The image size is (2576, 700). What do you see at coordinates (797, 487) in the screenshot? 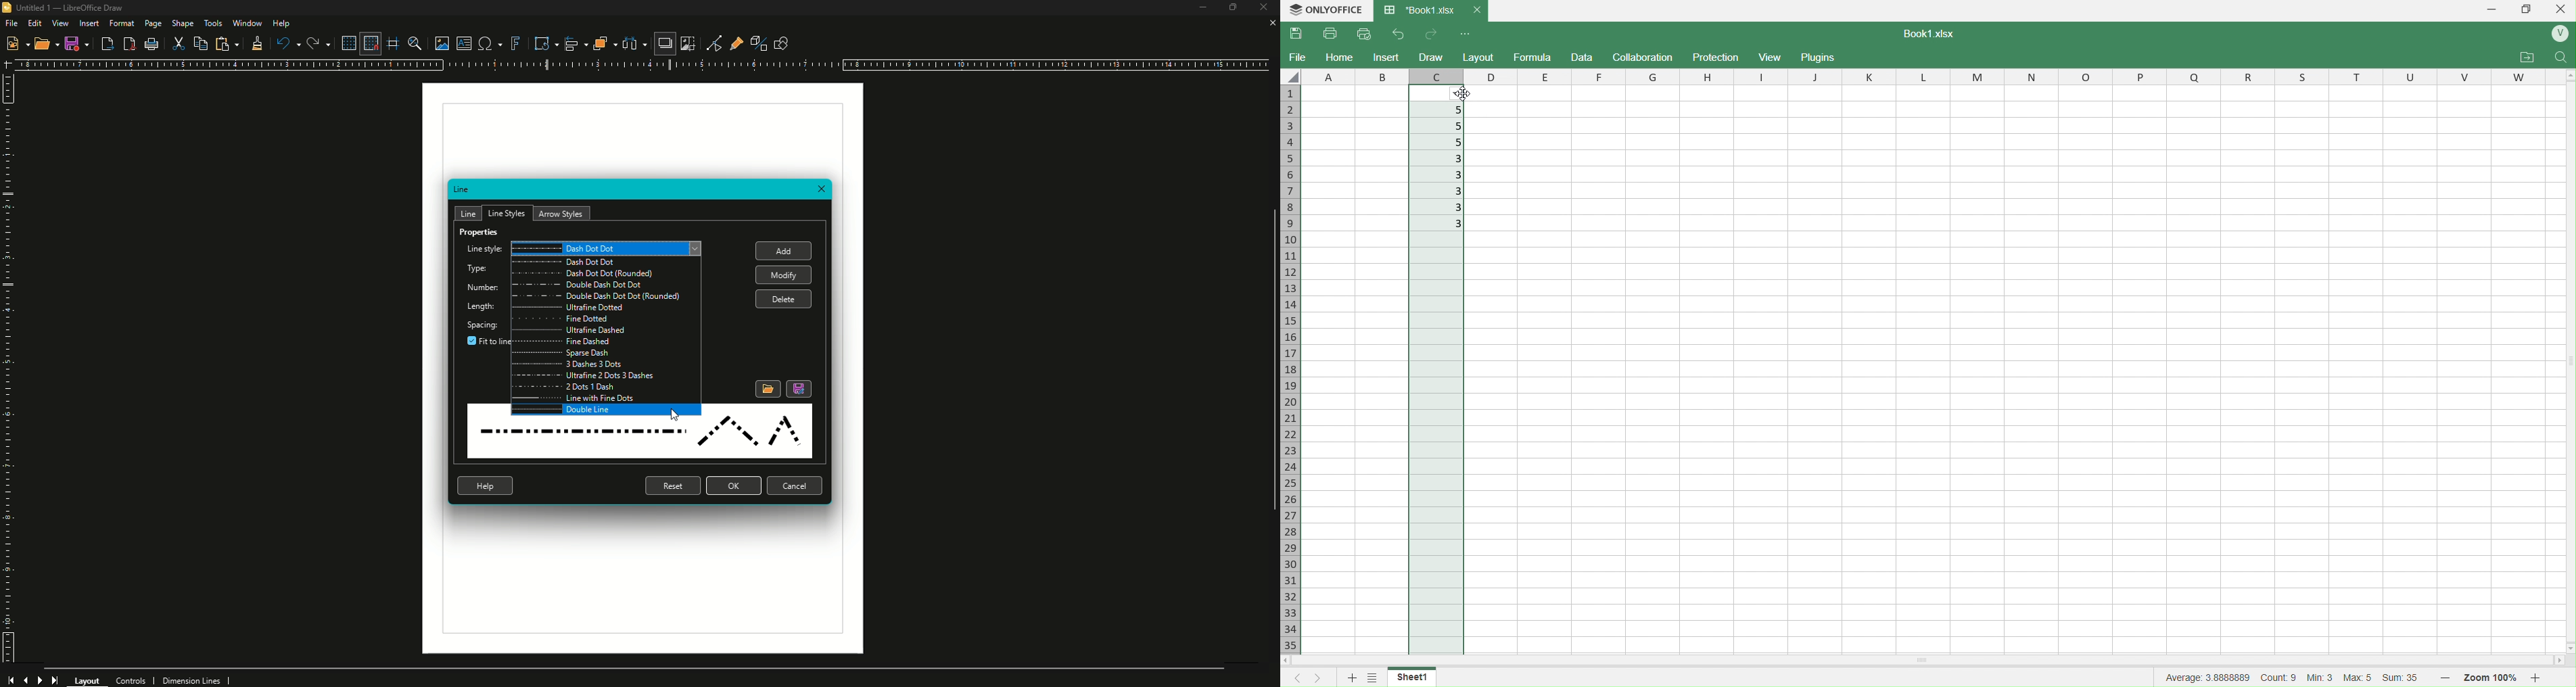
I see `Cancel` at bounding box center [797, 487].